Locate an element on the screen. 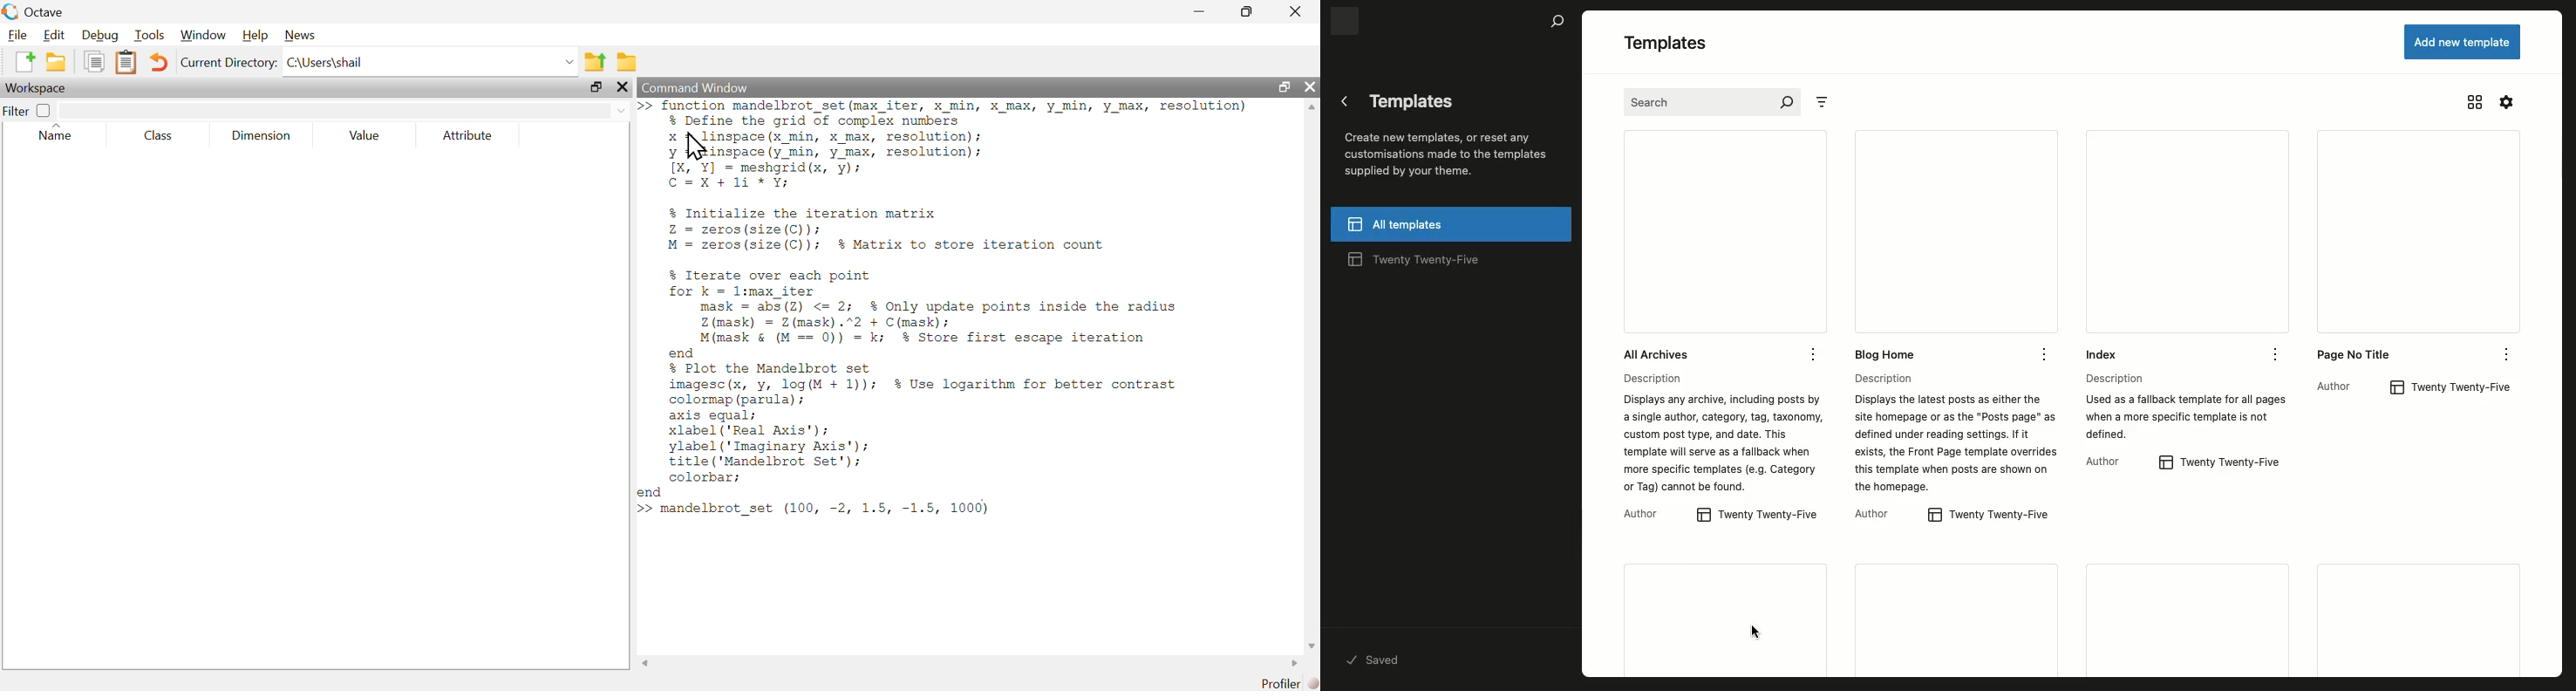 Image resolution: width=2576 pixels, height=700 pixels. No title is located at coordinates (2361, 353).